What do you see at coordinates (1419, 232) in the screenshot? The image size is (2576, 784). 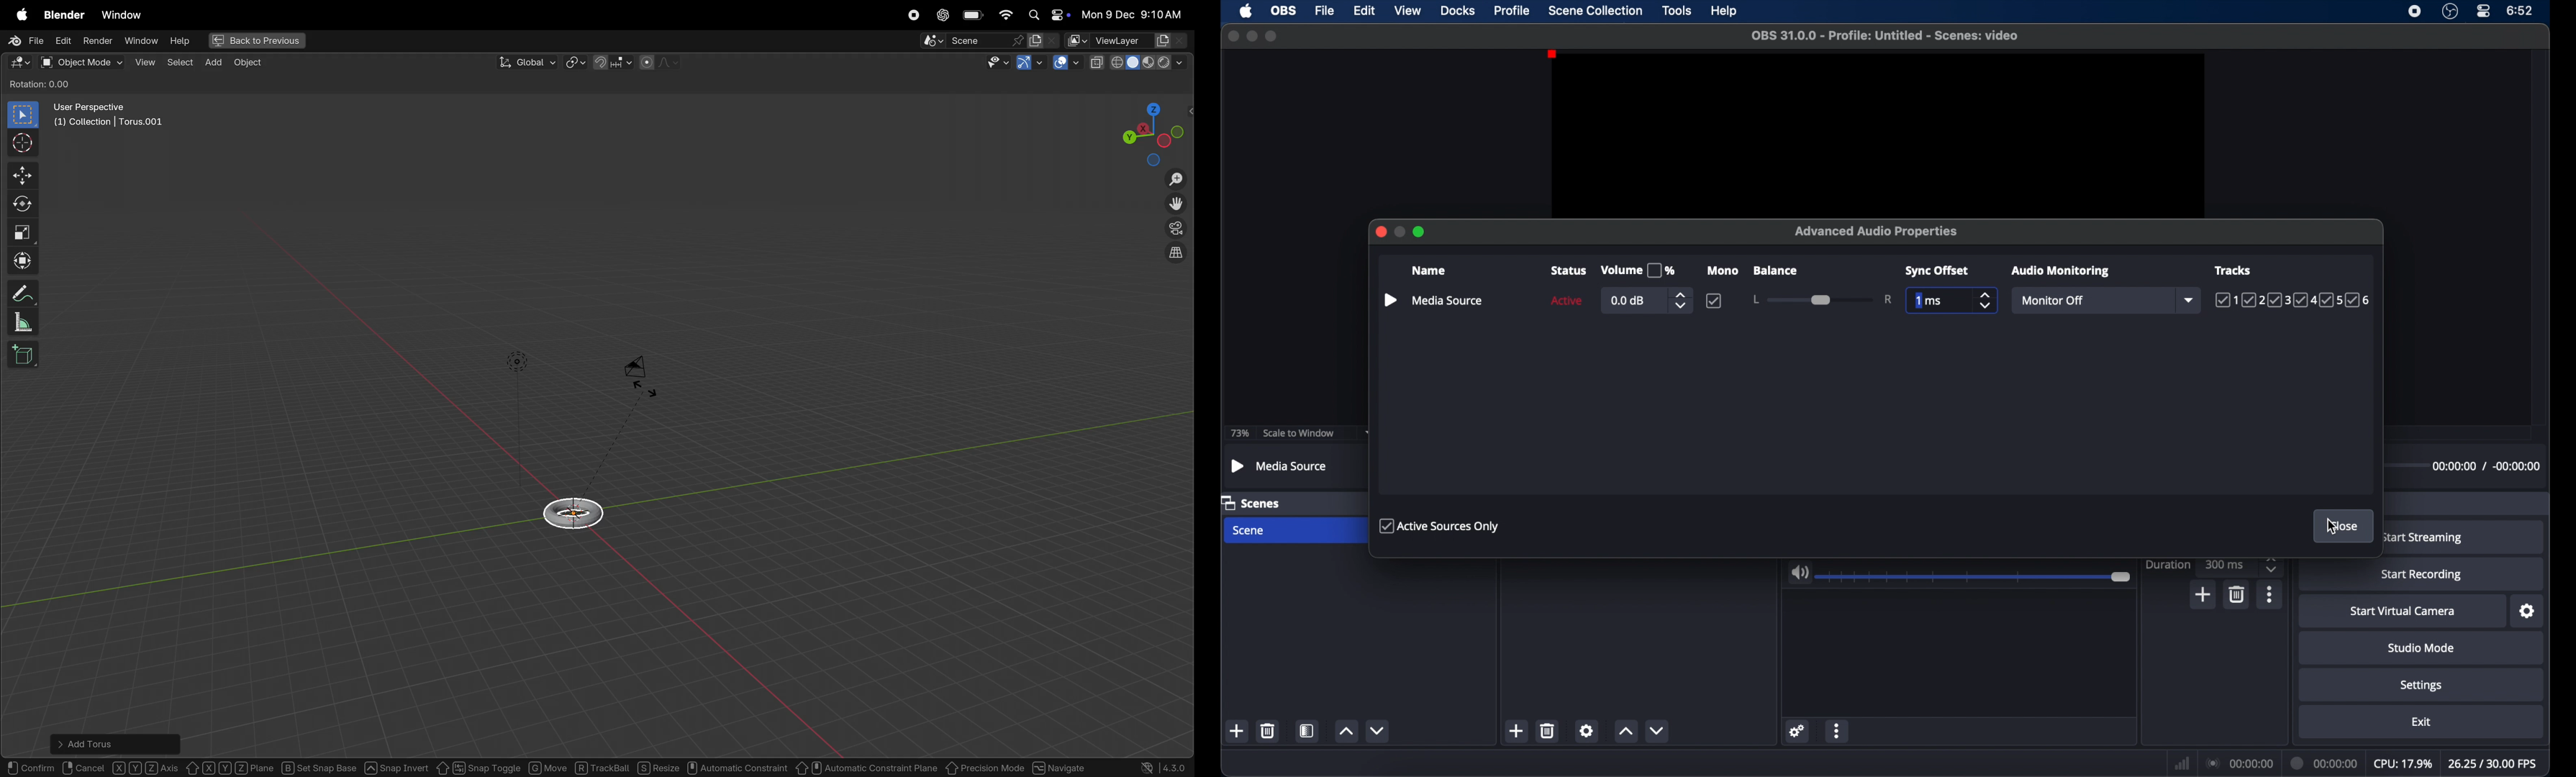 I see `maximize` at bounding box center [1419, 232].